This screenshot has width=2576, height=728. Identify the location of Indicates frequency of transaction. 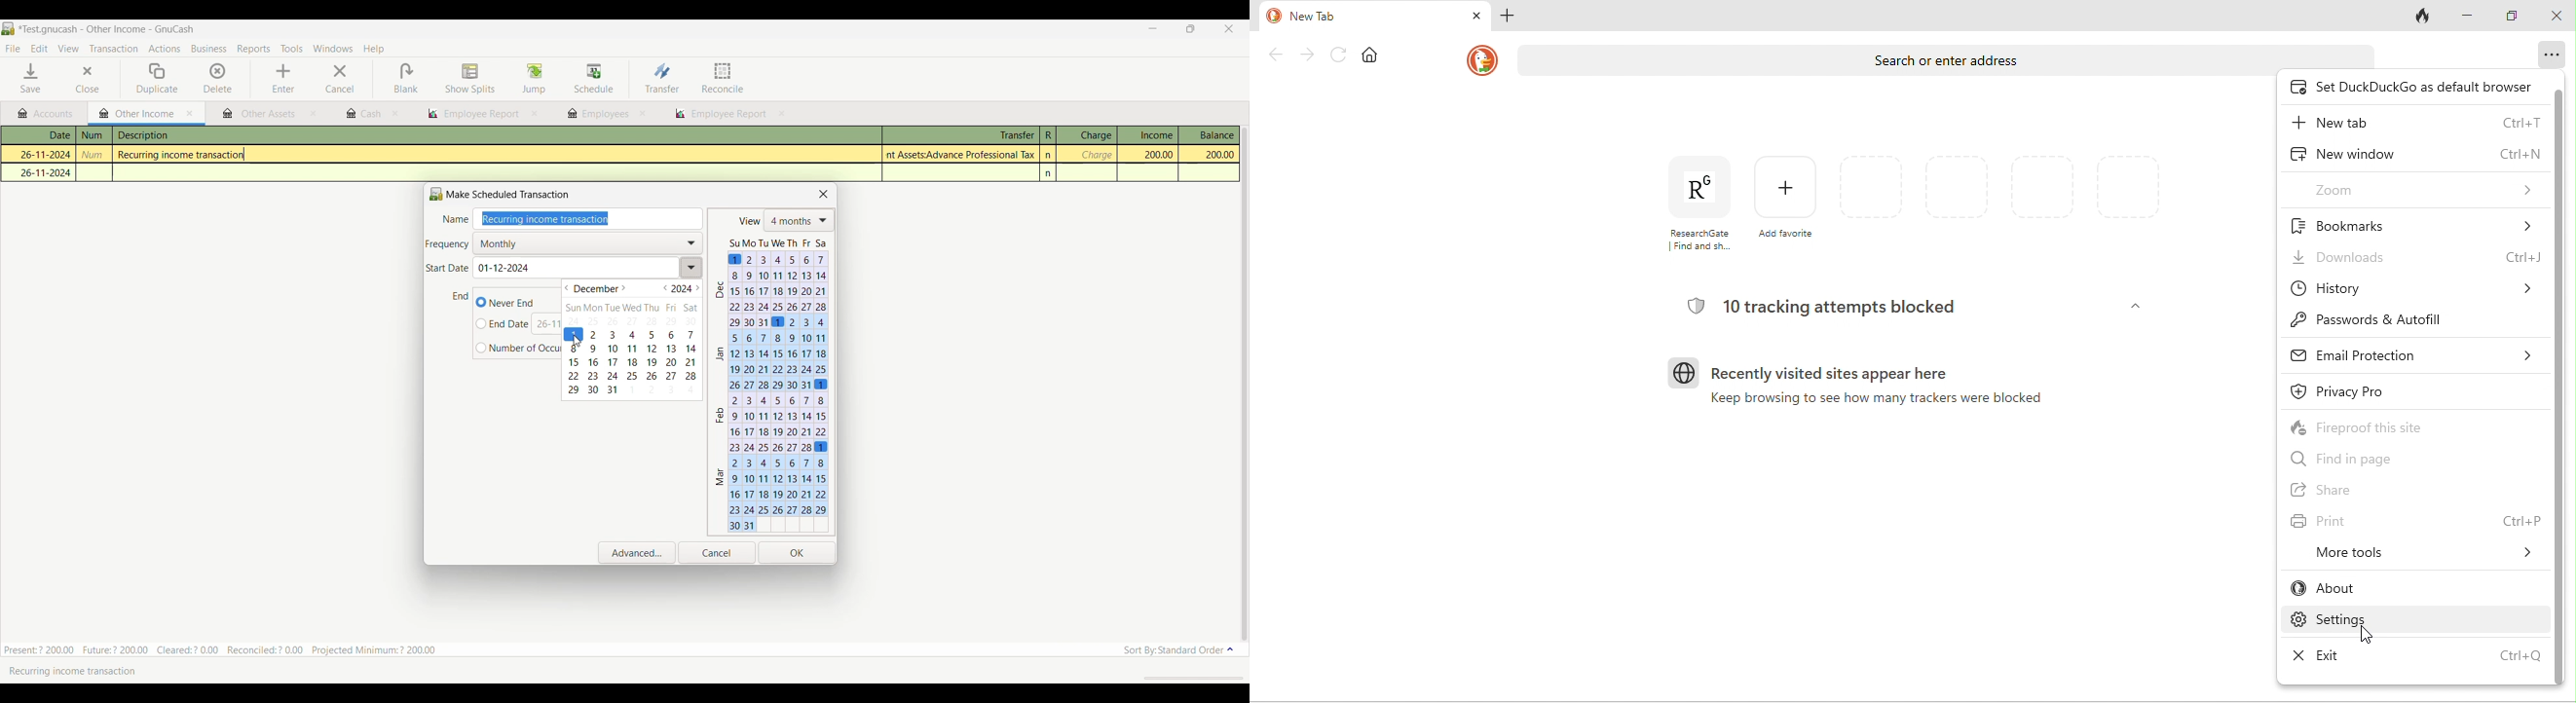
(448, 245).